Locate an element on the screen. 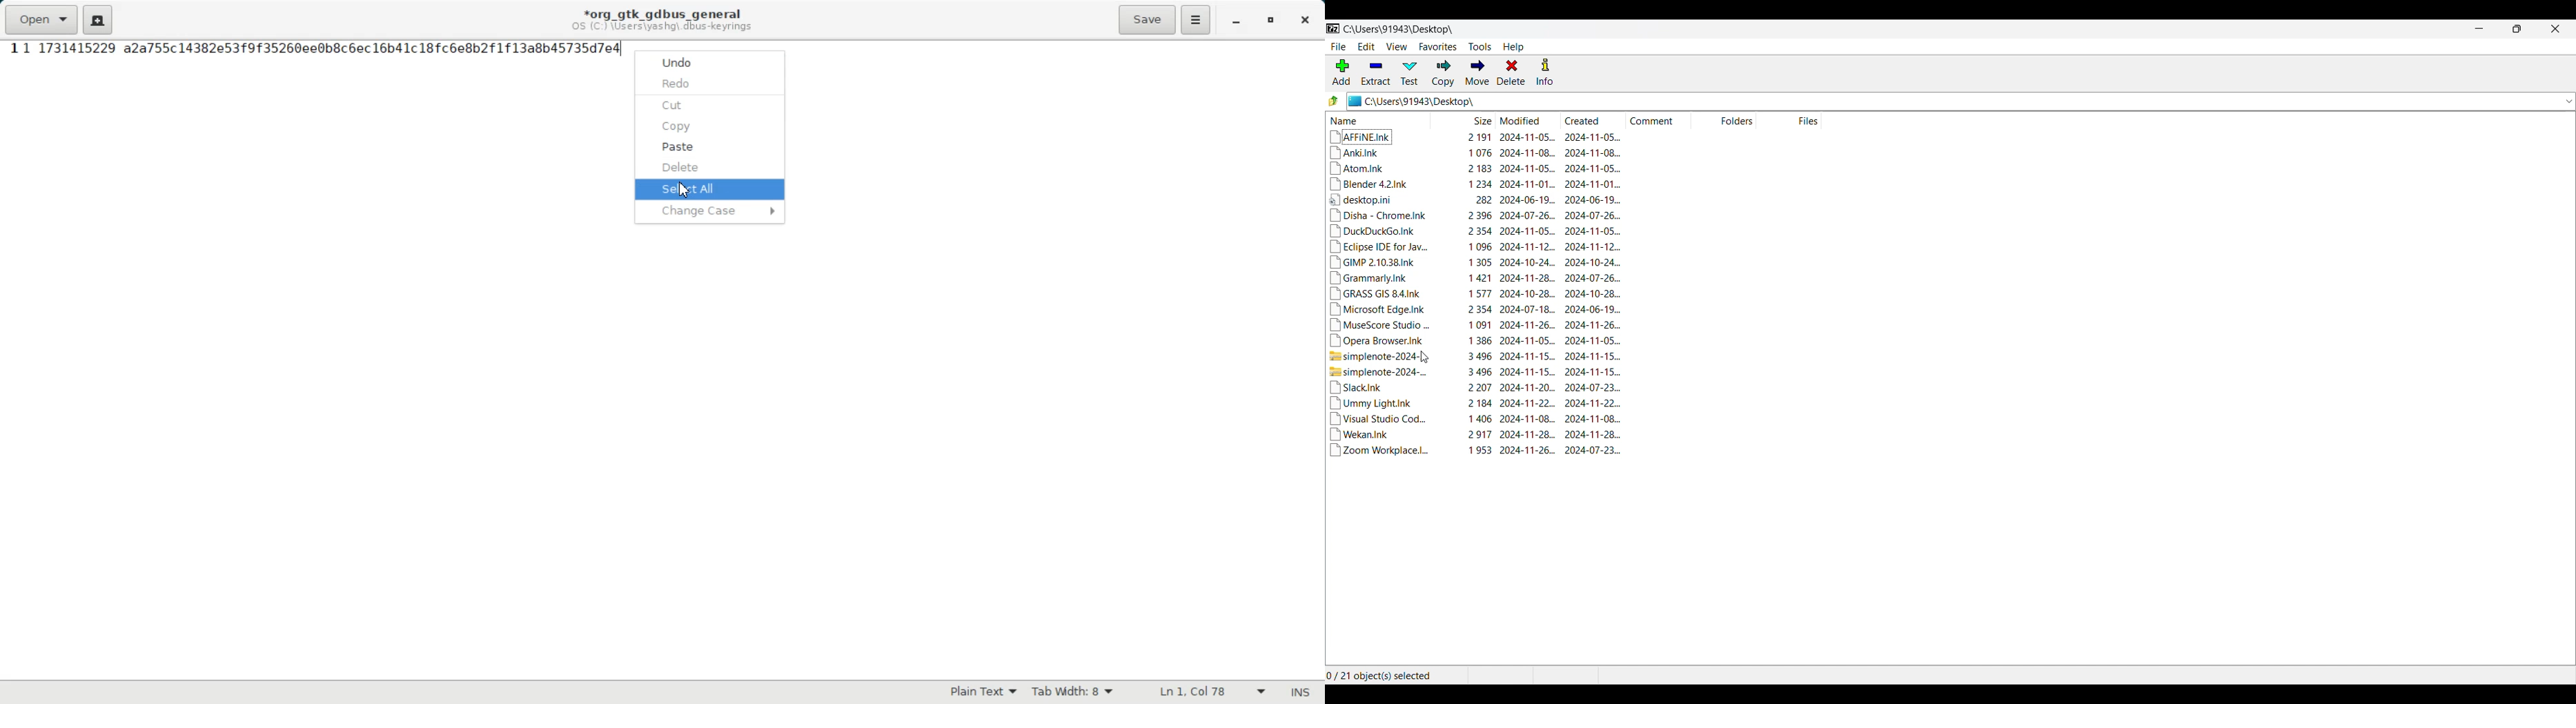 The width and height of the screenshot is (2576, 728). Microsoft Edge.Ink 2354 2024-07-18. 2024-06-19... is located at coordinates (1477, 310).